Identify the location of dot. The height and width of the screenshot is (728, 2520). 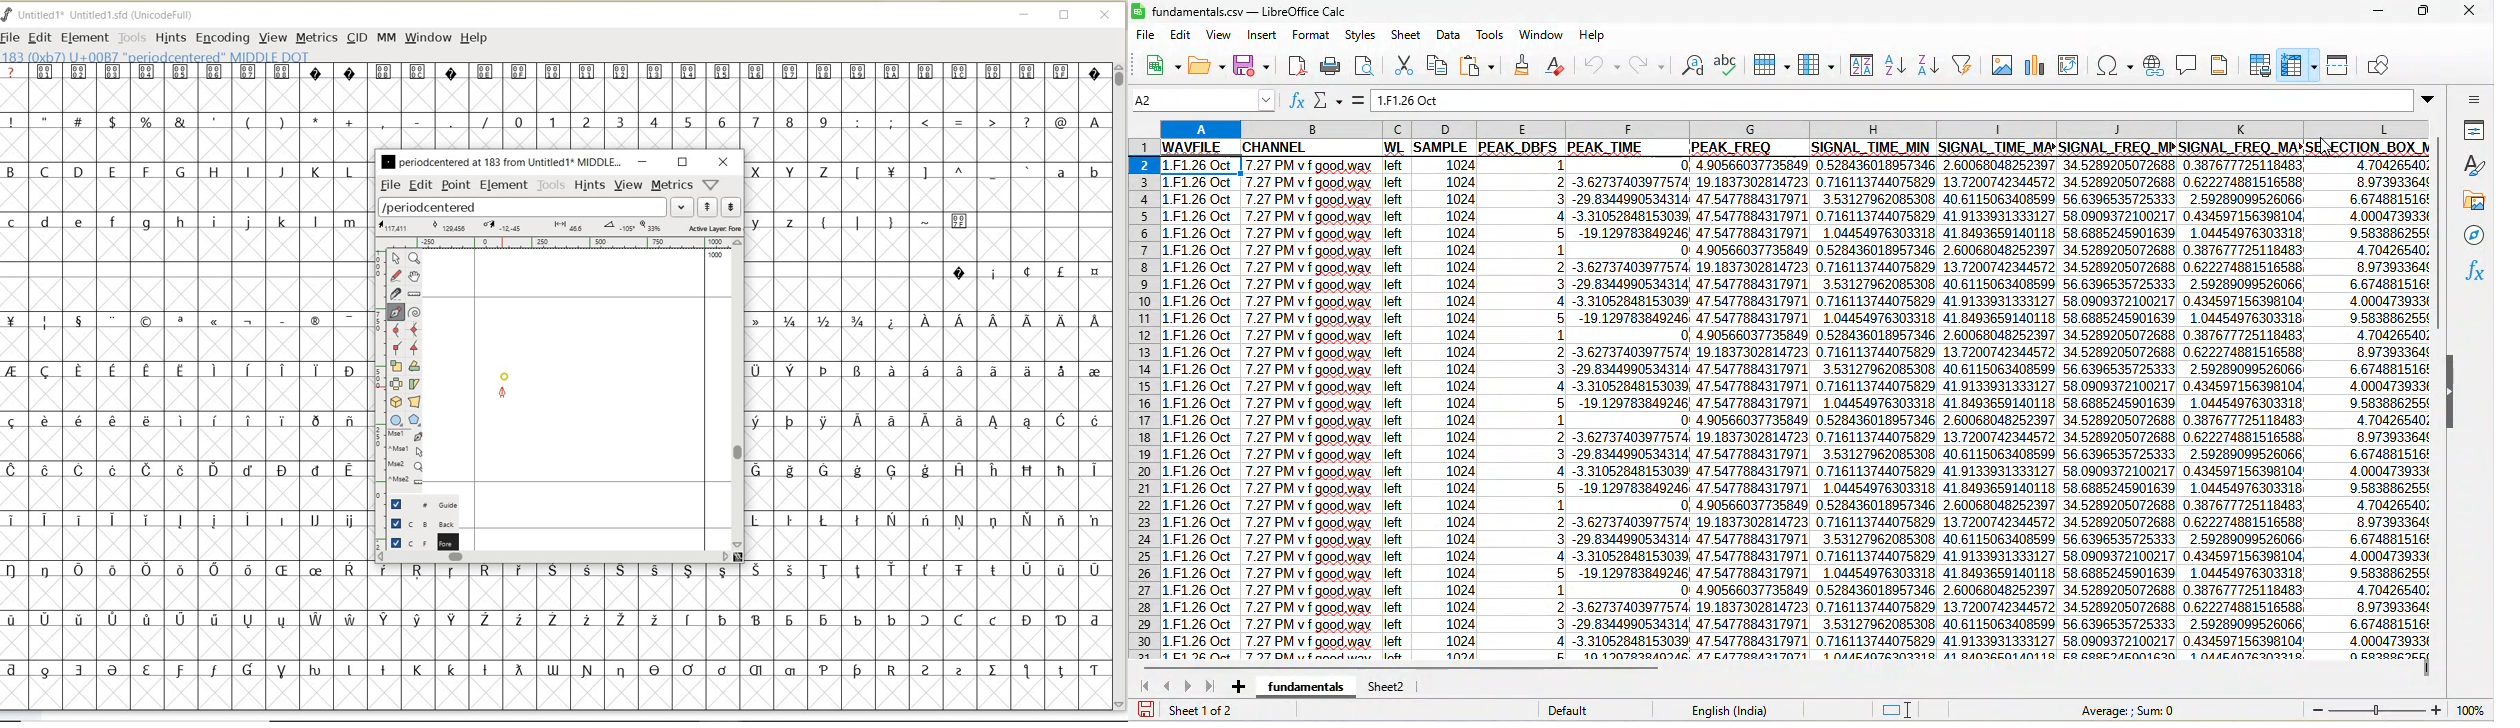
(505, 375).